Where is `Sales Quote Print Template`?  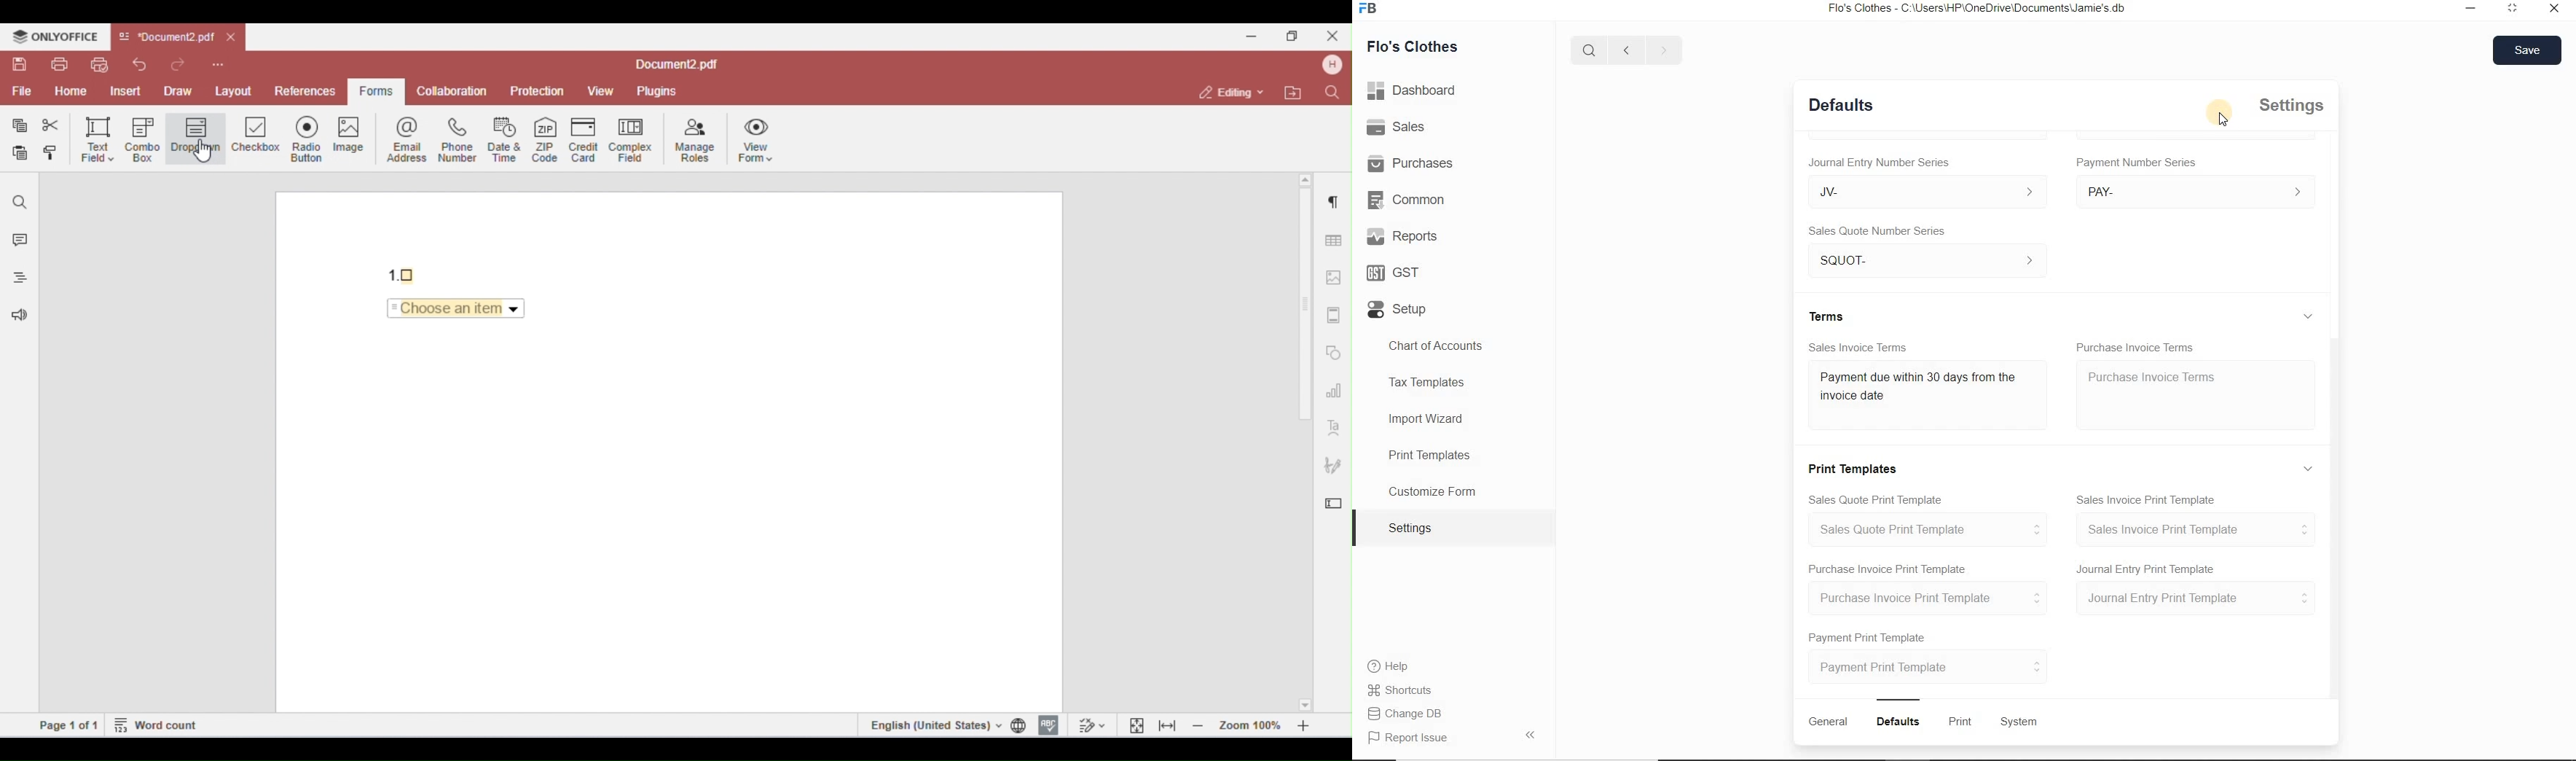
Sales Quote Print Template is located at coordinates (1874, 500).